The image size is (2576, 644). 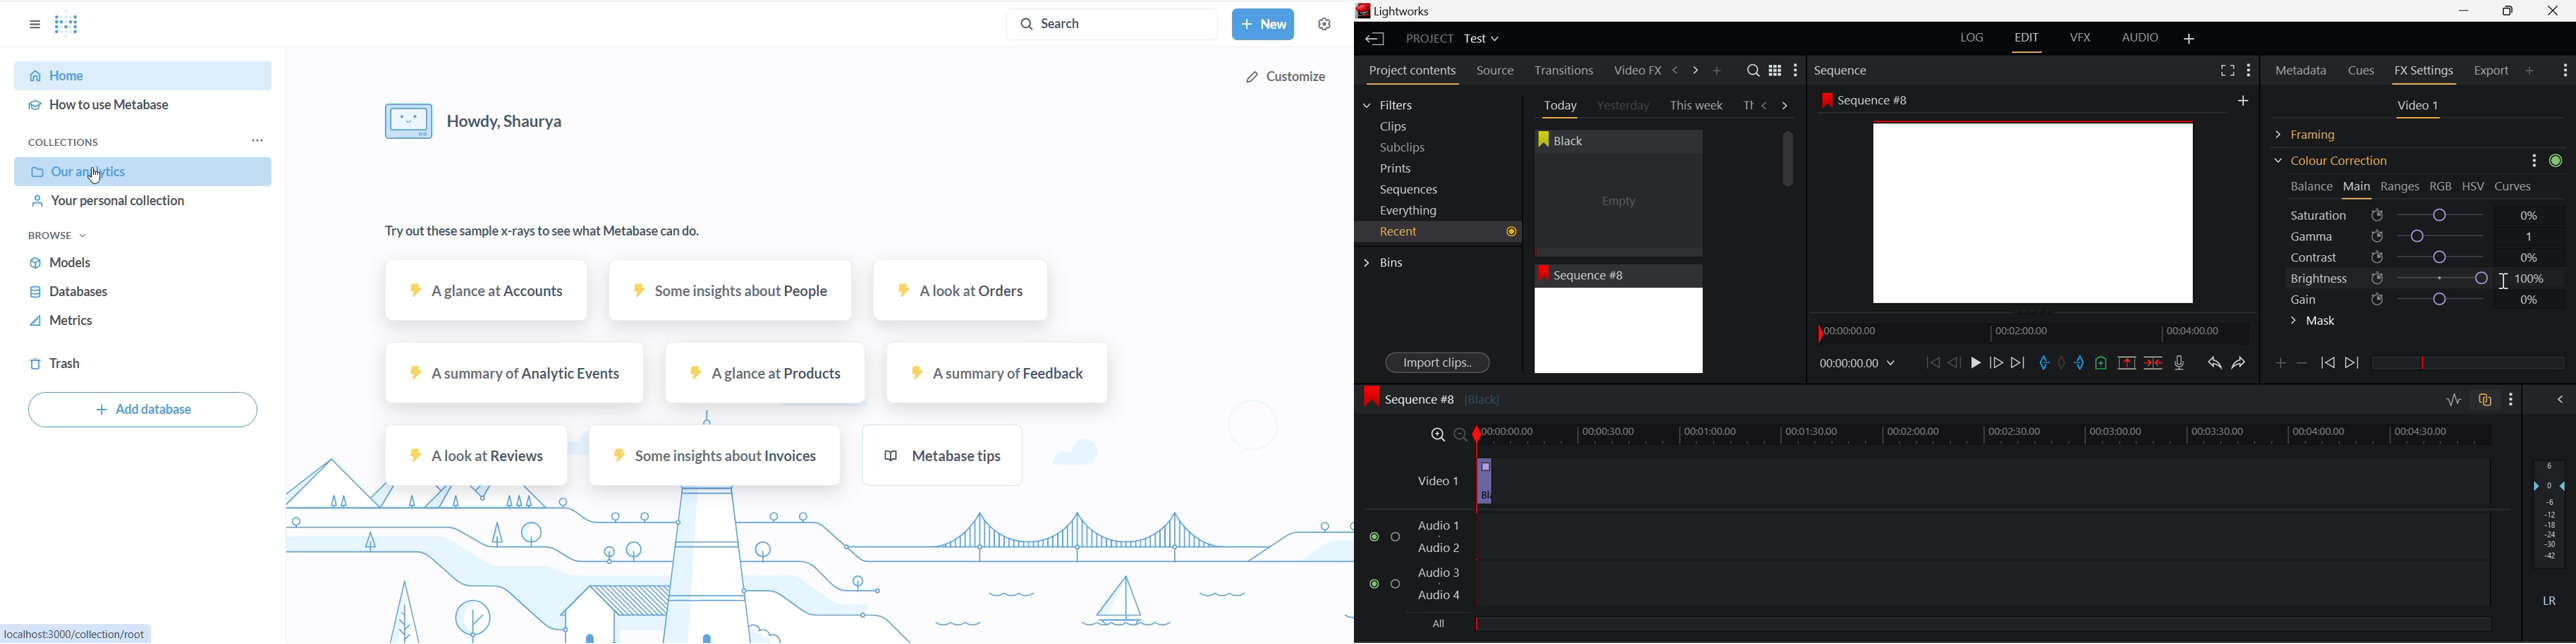 I want to click on customize, so click(x=1283, y=75).